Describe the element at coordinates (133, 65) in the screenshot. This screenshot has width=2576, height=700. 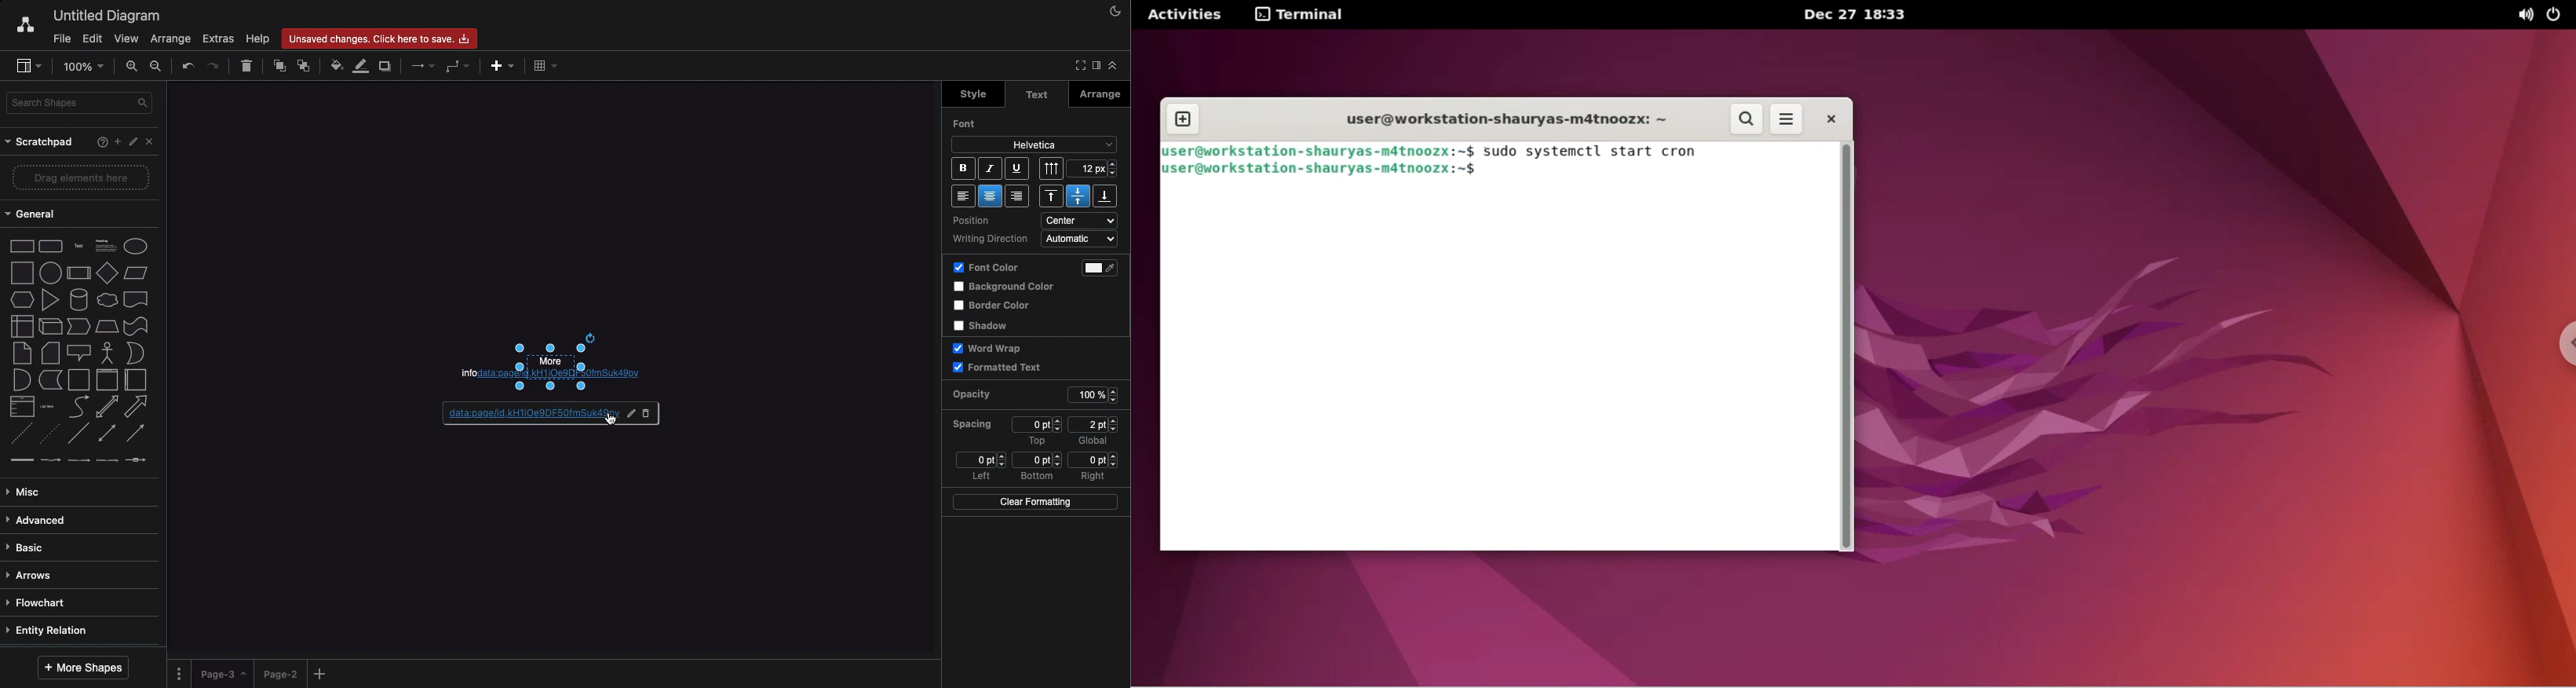
I see `Zoom in` at that location.